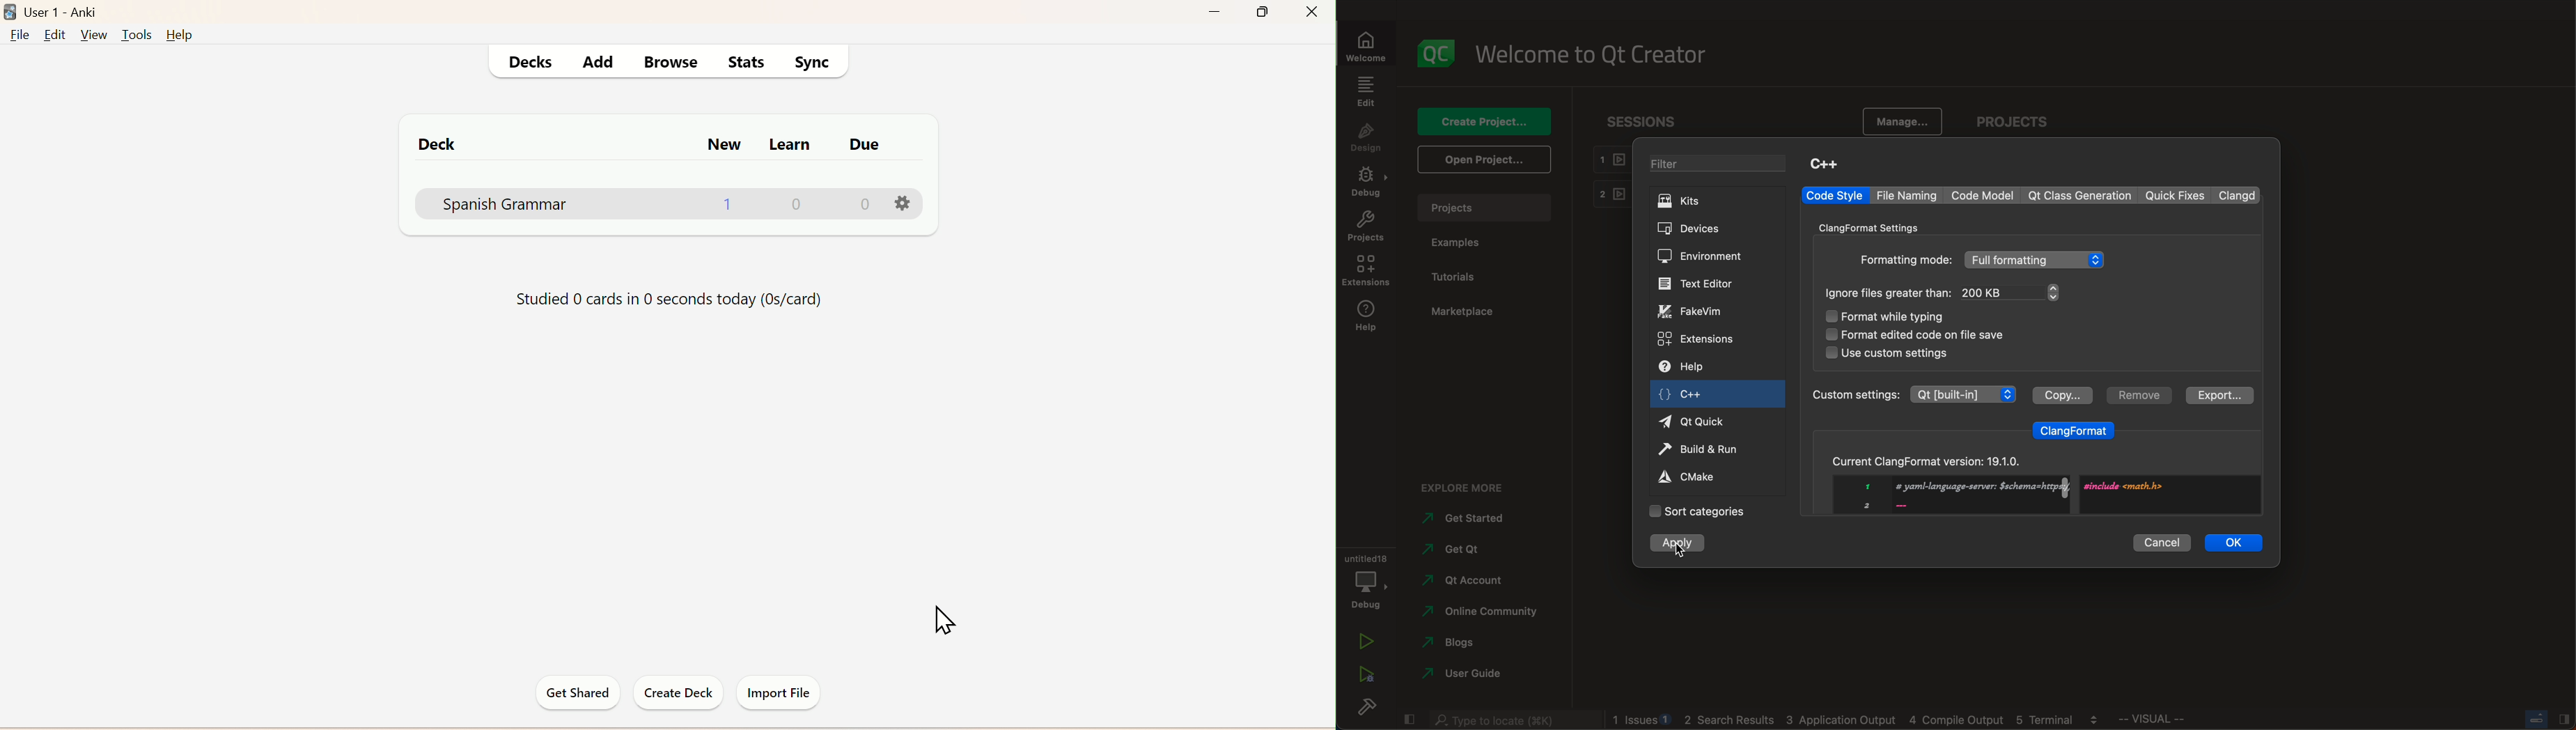  I want to click on Edit, so click(54, 36).